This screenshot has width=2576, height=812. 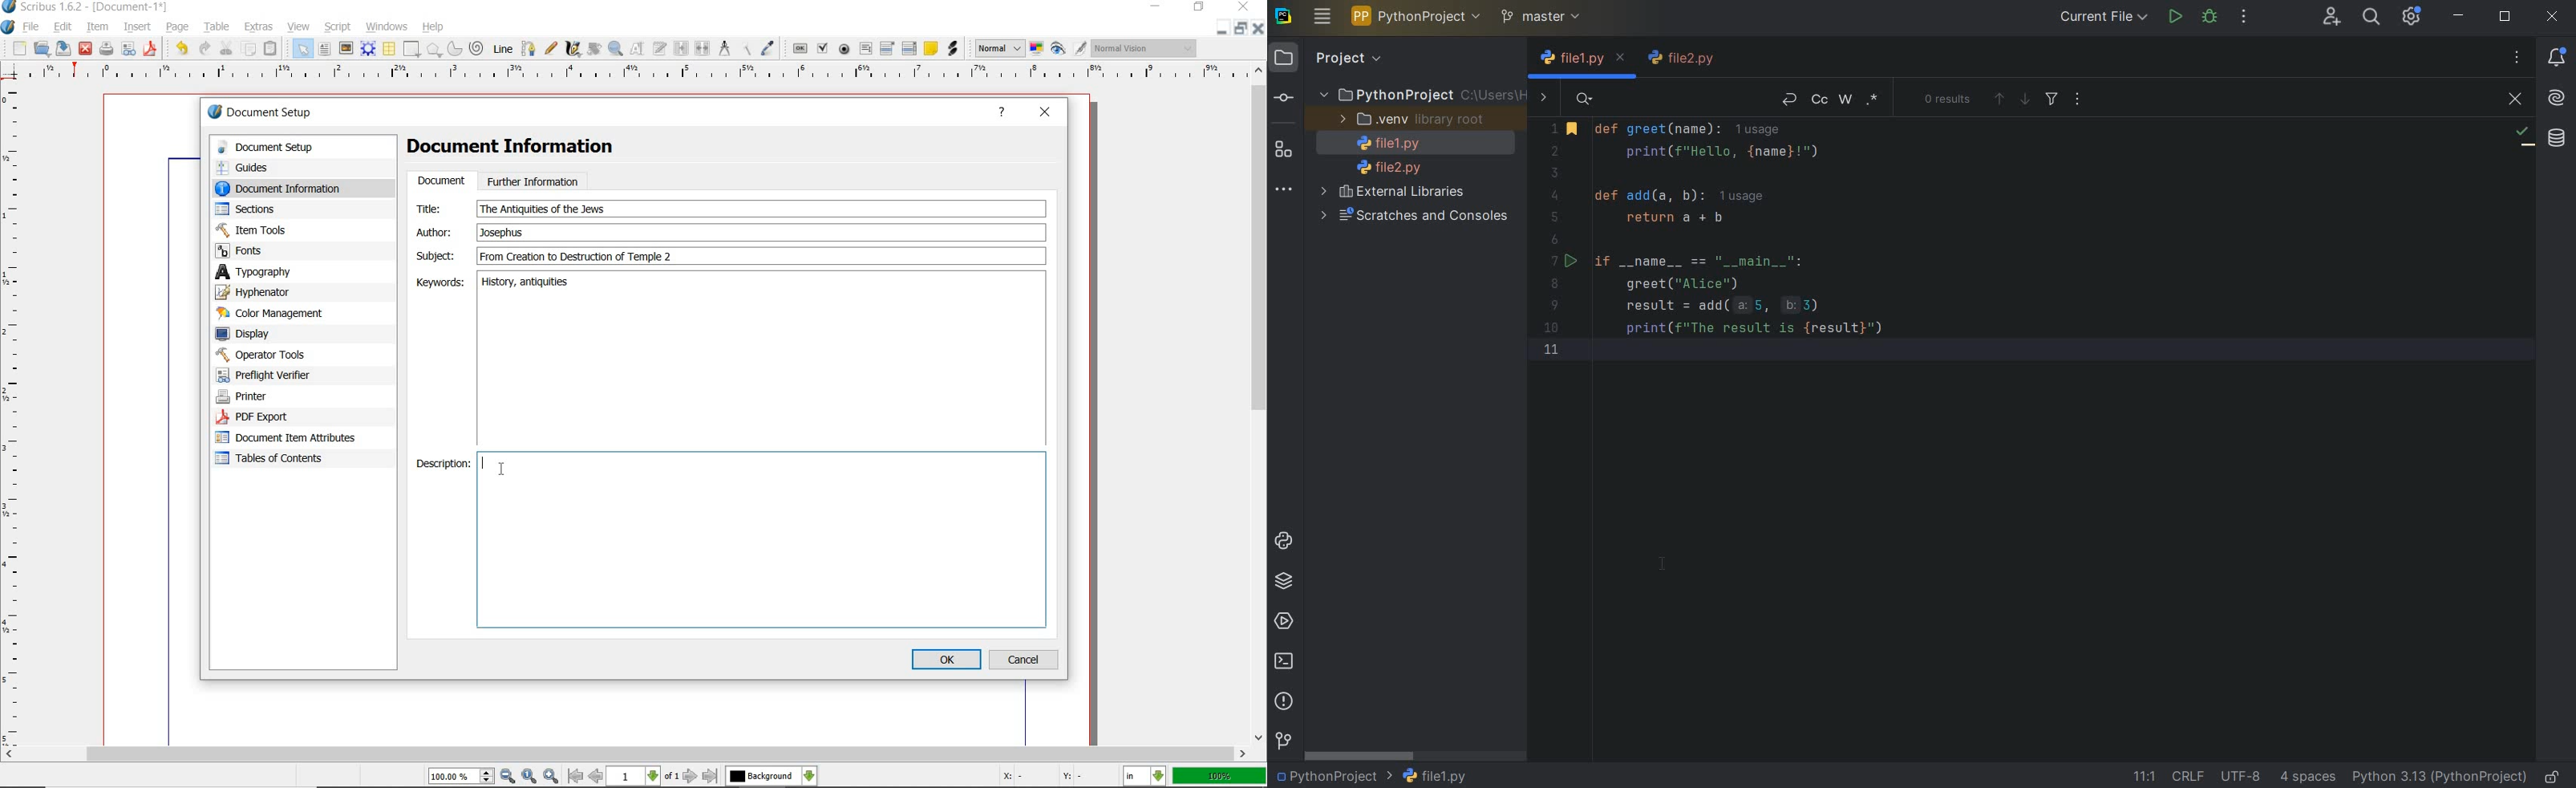 I want to click on select, so click(x=304, y=48).